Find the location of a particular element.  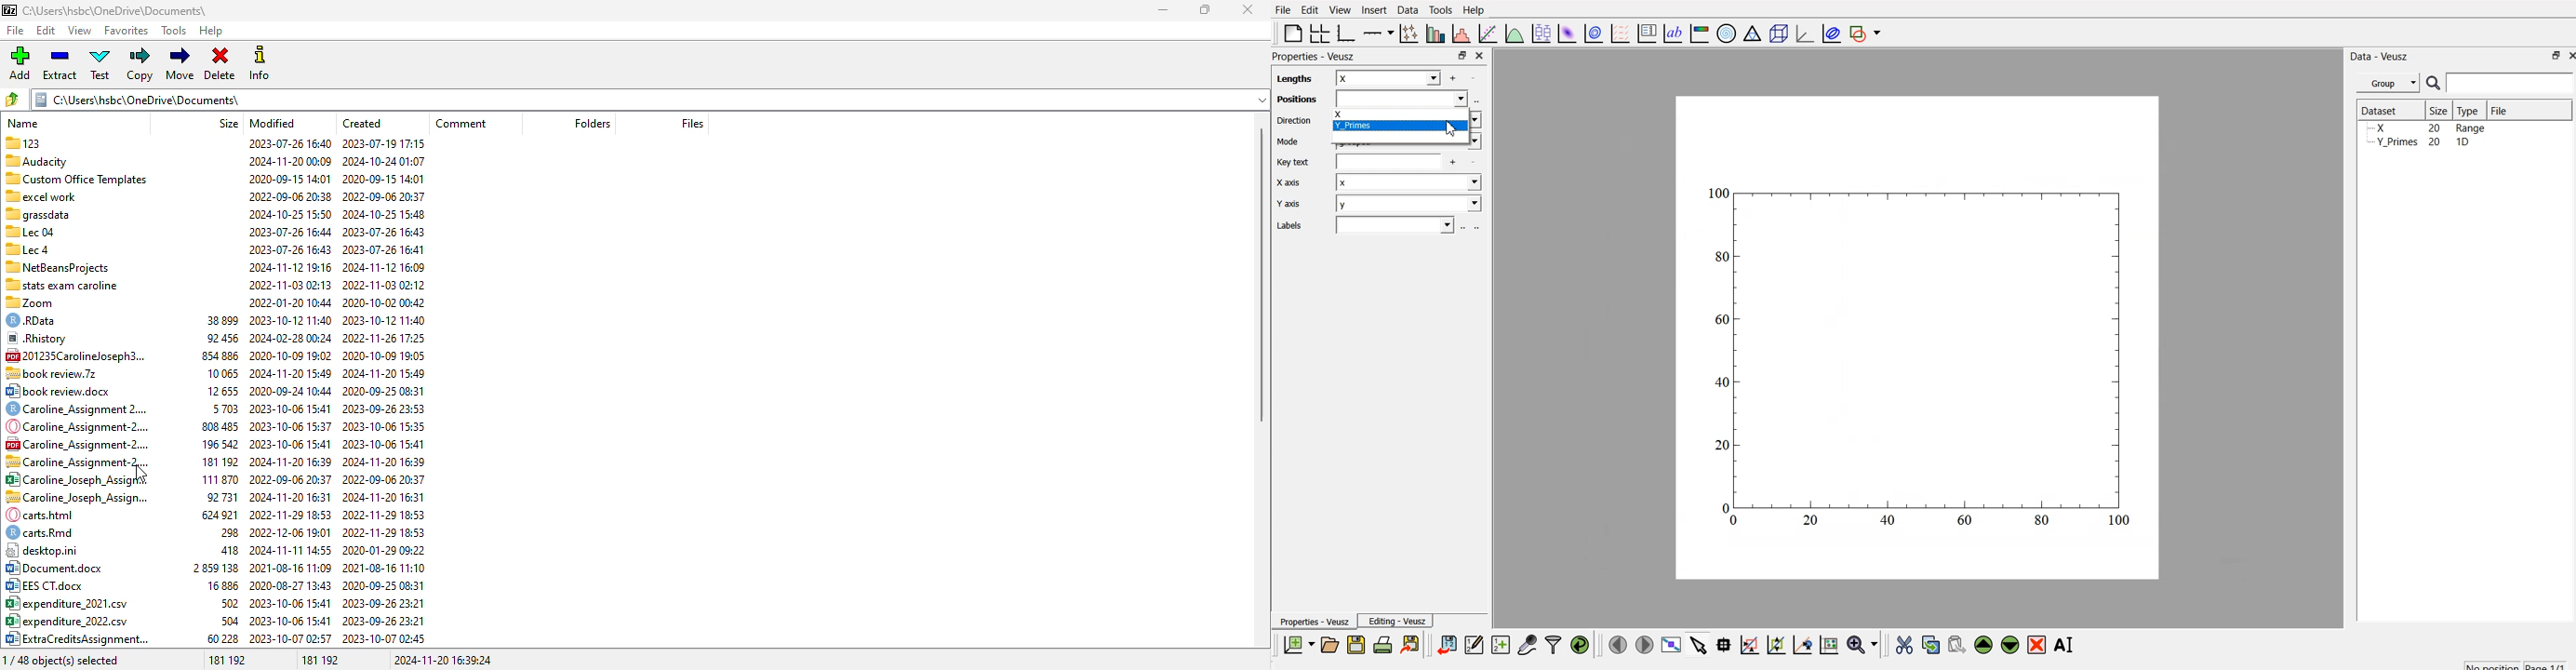

edit is located at coordinates (47, 31).